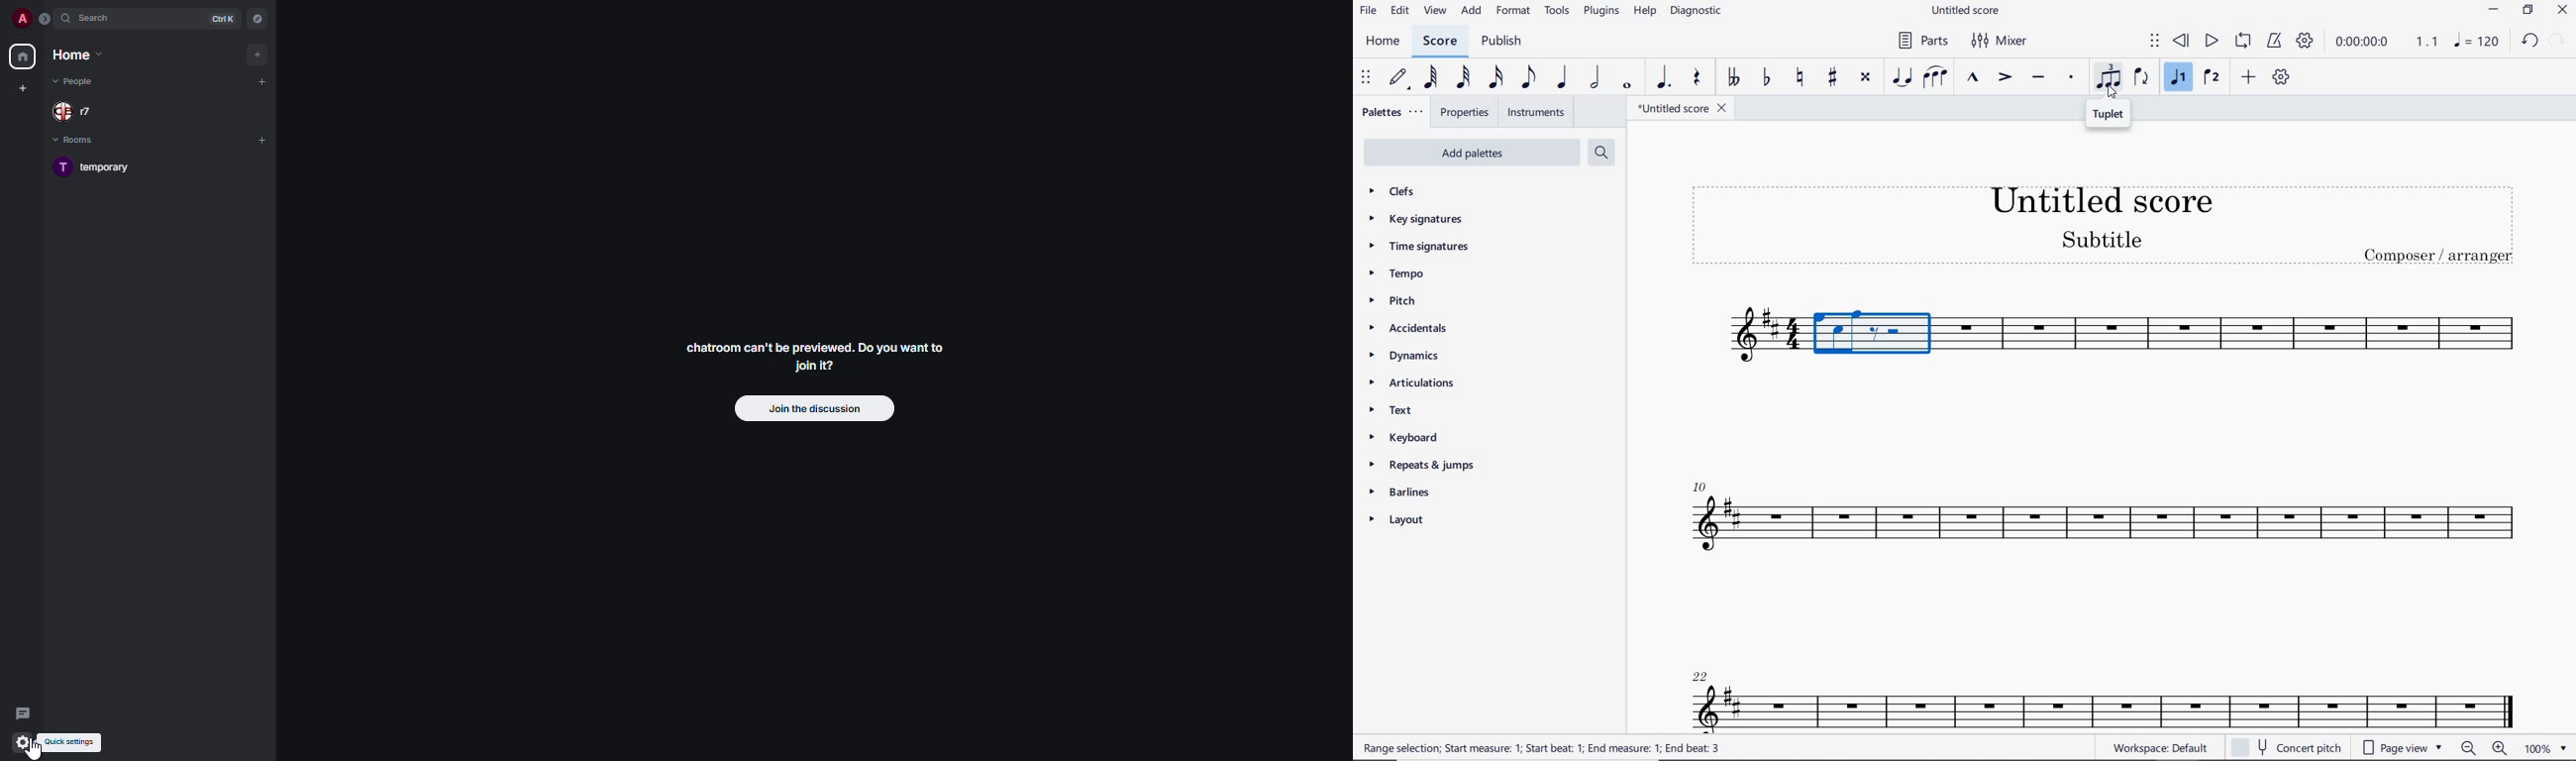  Describe the element at coordinates (1410, 300) in the screenshot. I see `PITCH` at that location.